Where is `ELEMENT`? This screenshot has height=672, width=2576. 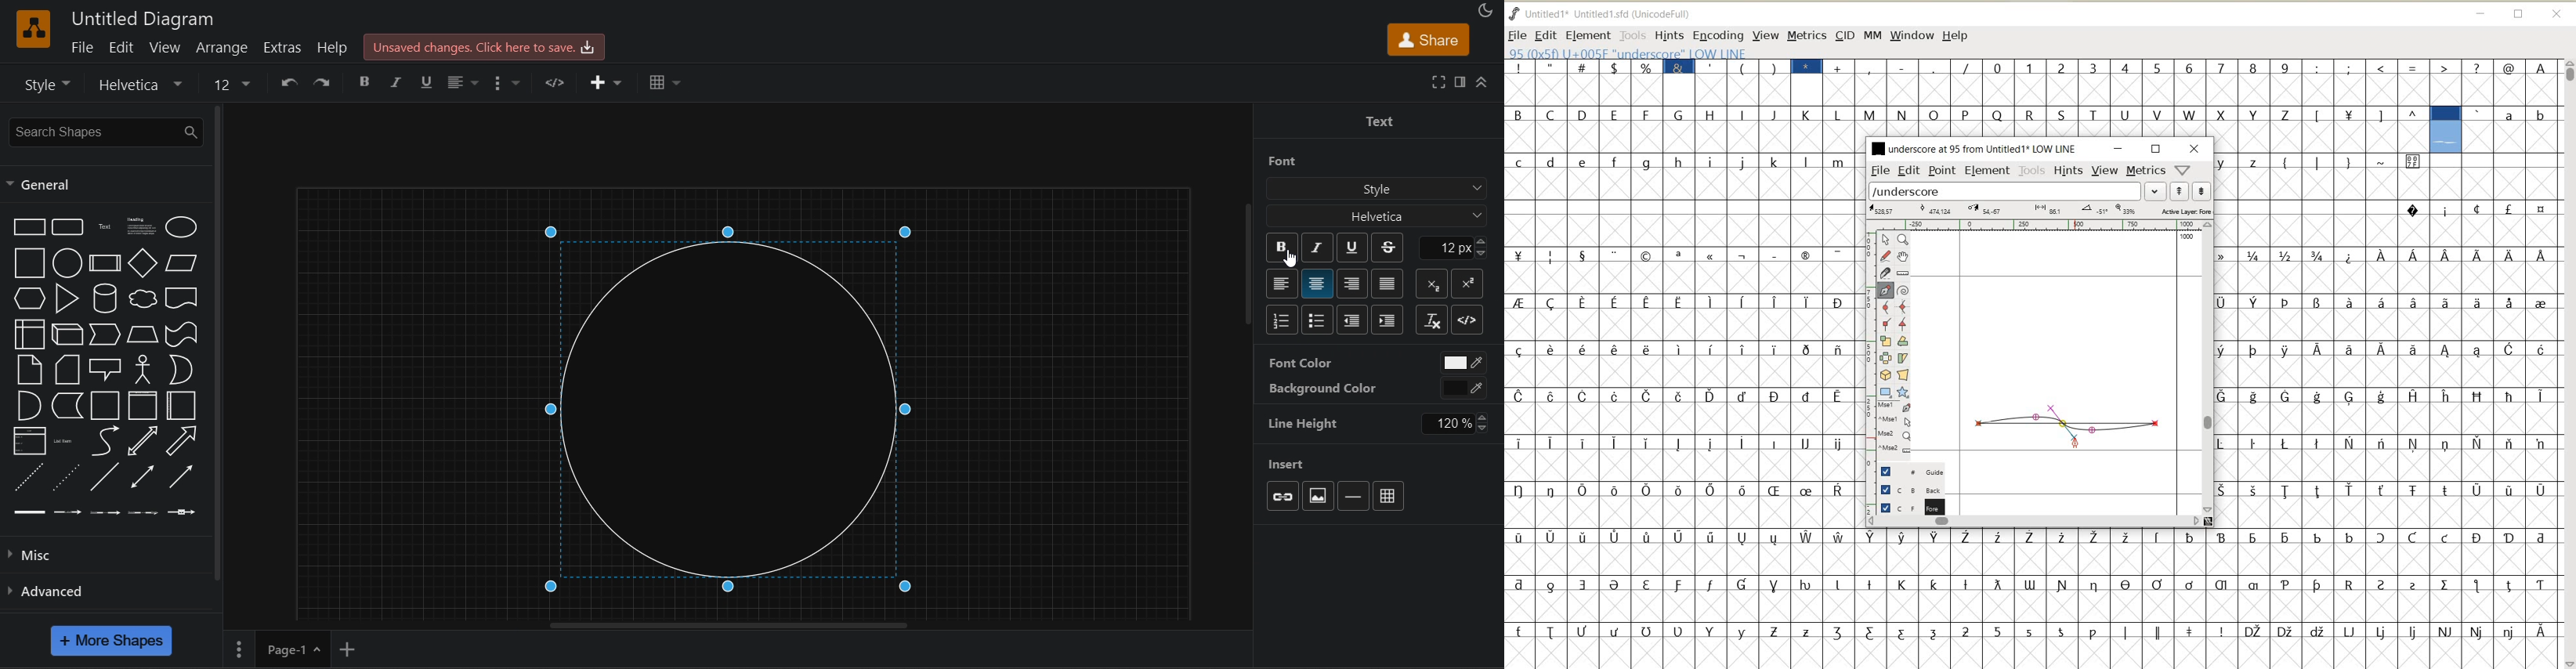 ELEMENT is located at coordinates (1588, 36).